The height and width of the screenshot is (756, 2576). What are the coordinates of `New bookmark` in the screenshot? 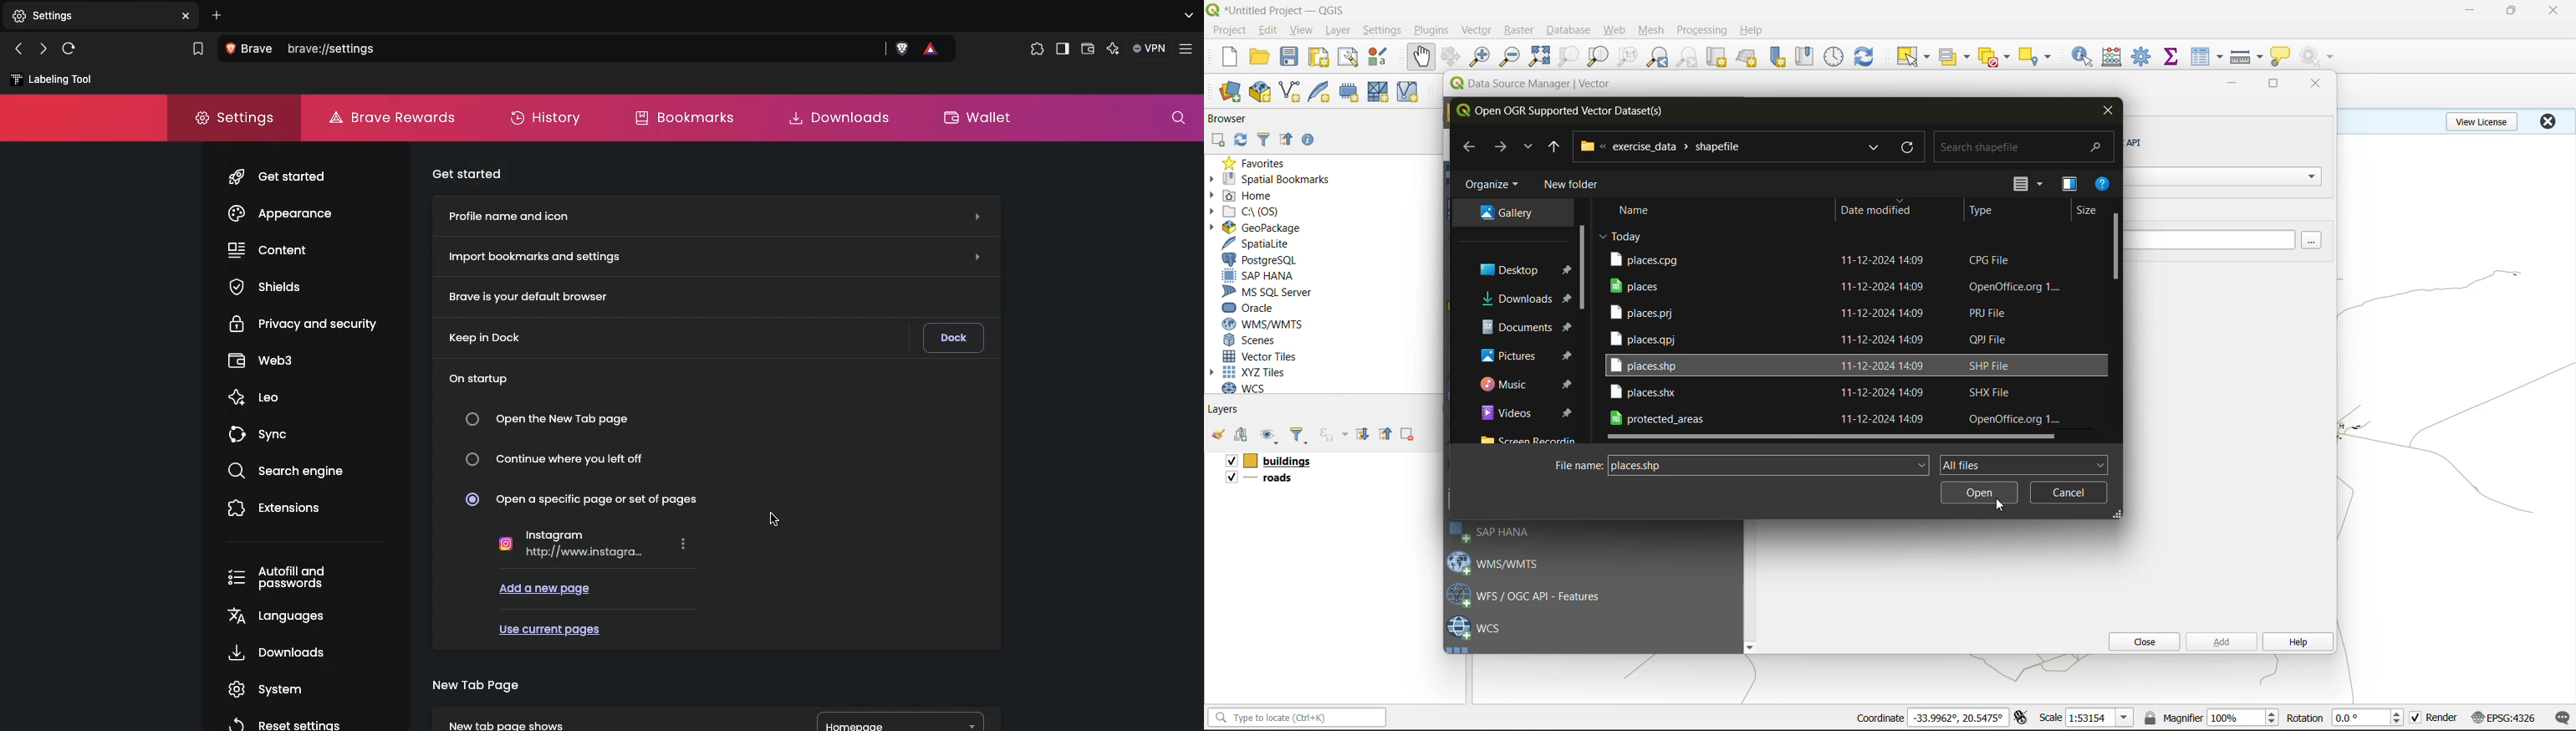 It's located at (52, 80).